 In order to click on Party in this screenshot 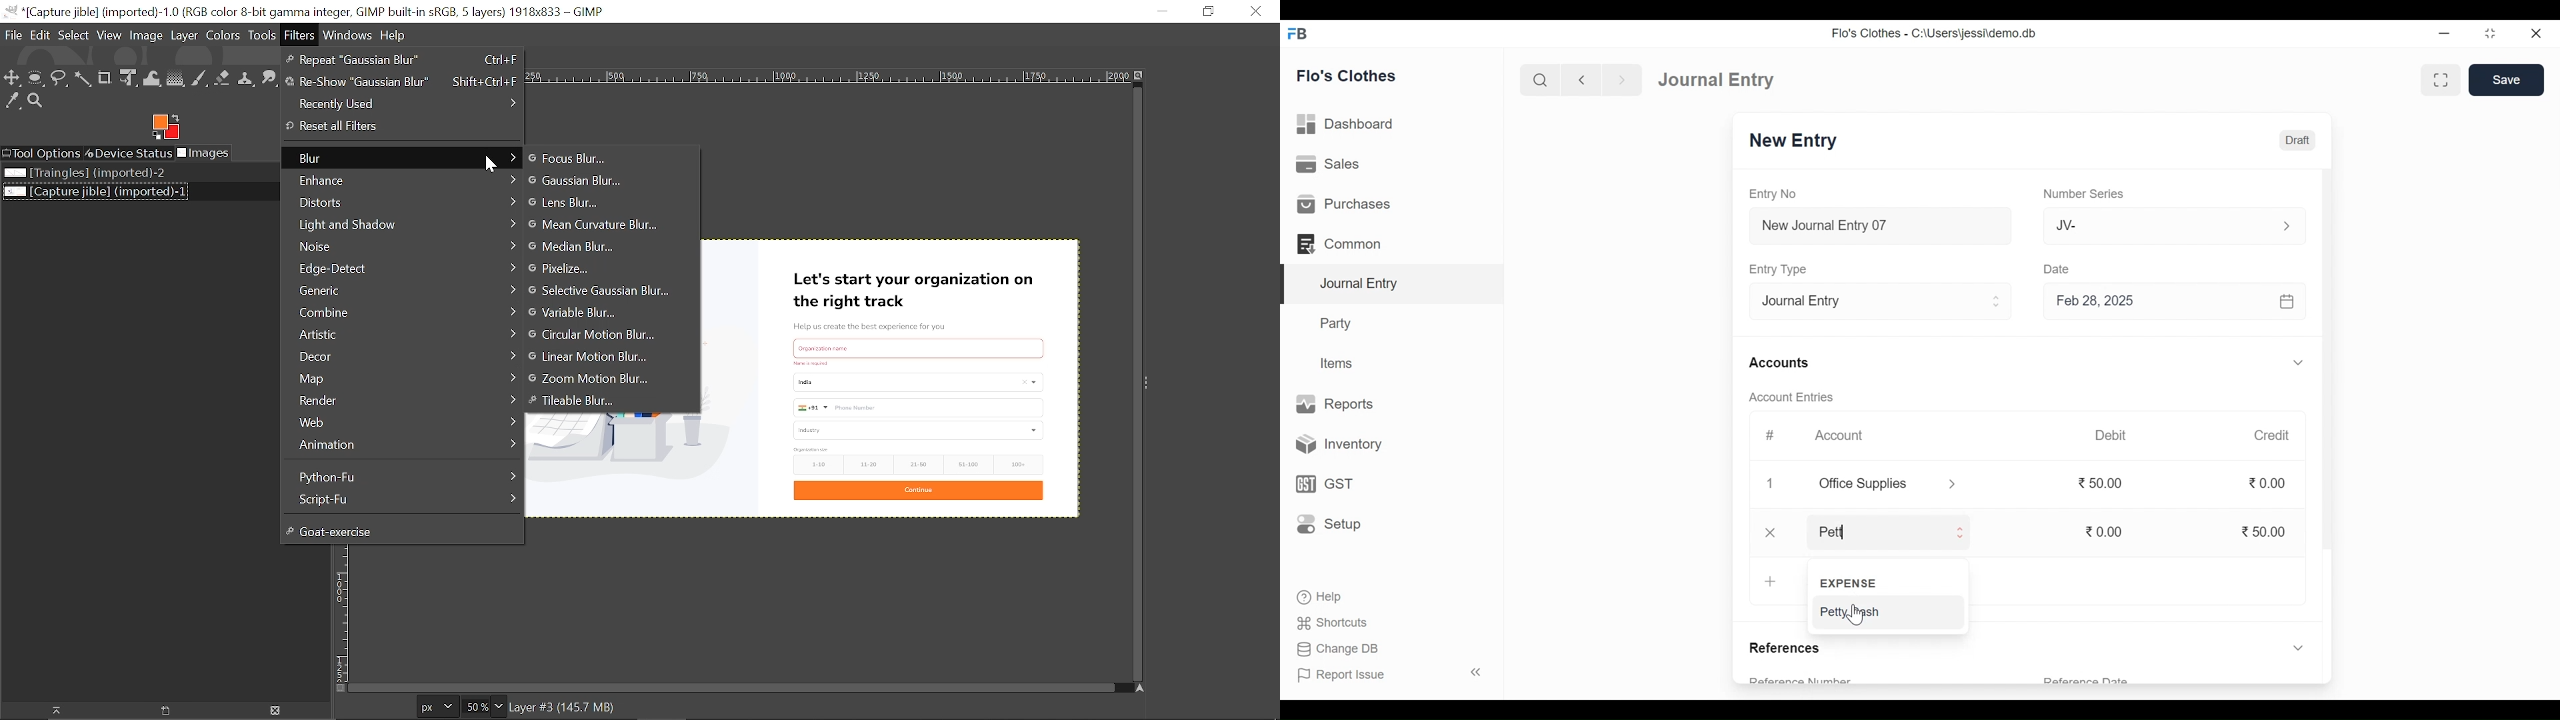, I will do `click(1338, 323)`.